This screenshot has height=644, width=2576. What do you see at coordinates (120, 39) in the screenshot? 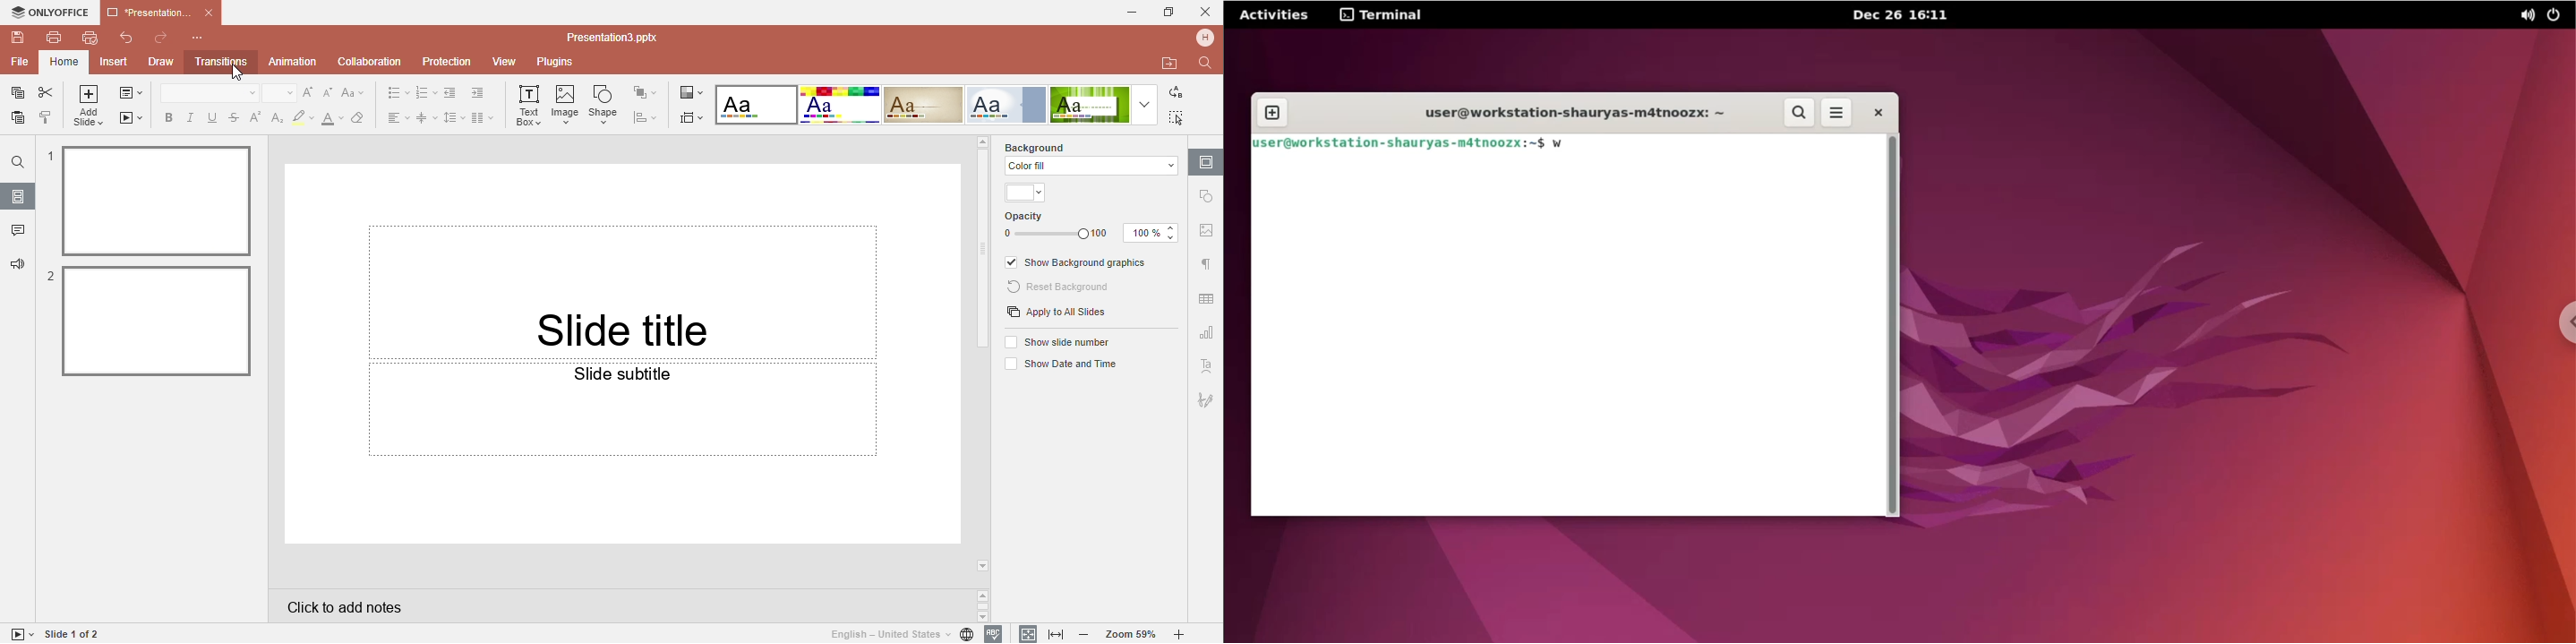
I see `Undo` at bounding box center [120, 39].